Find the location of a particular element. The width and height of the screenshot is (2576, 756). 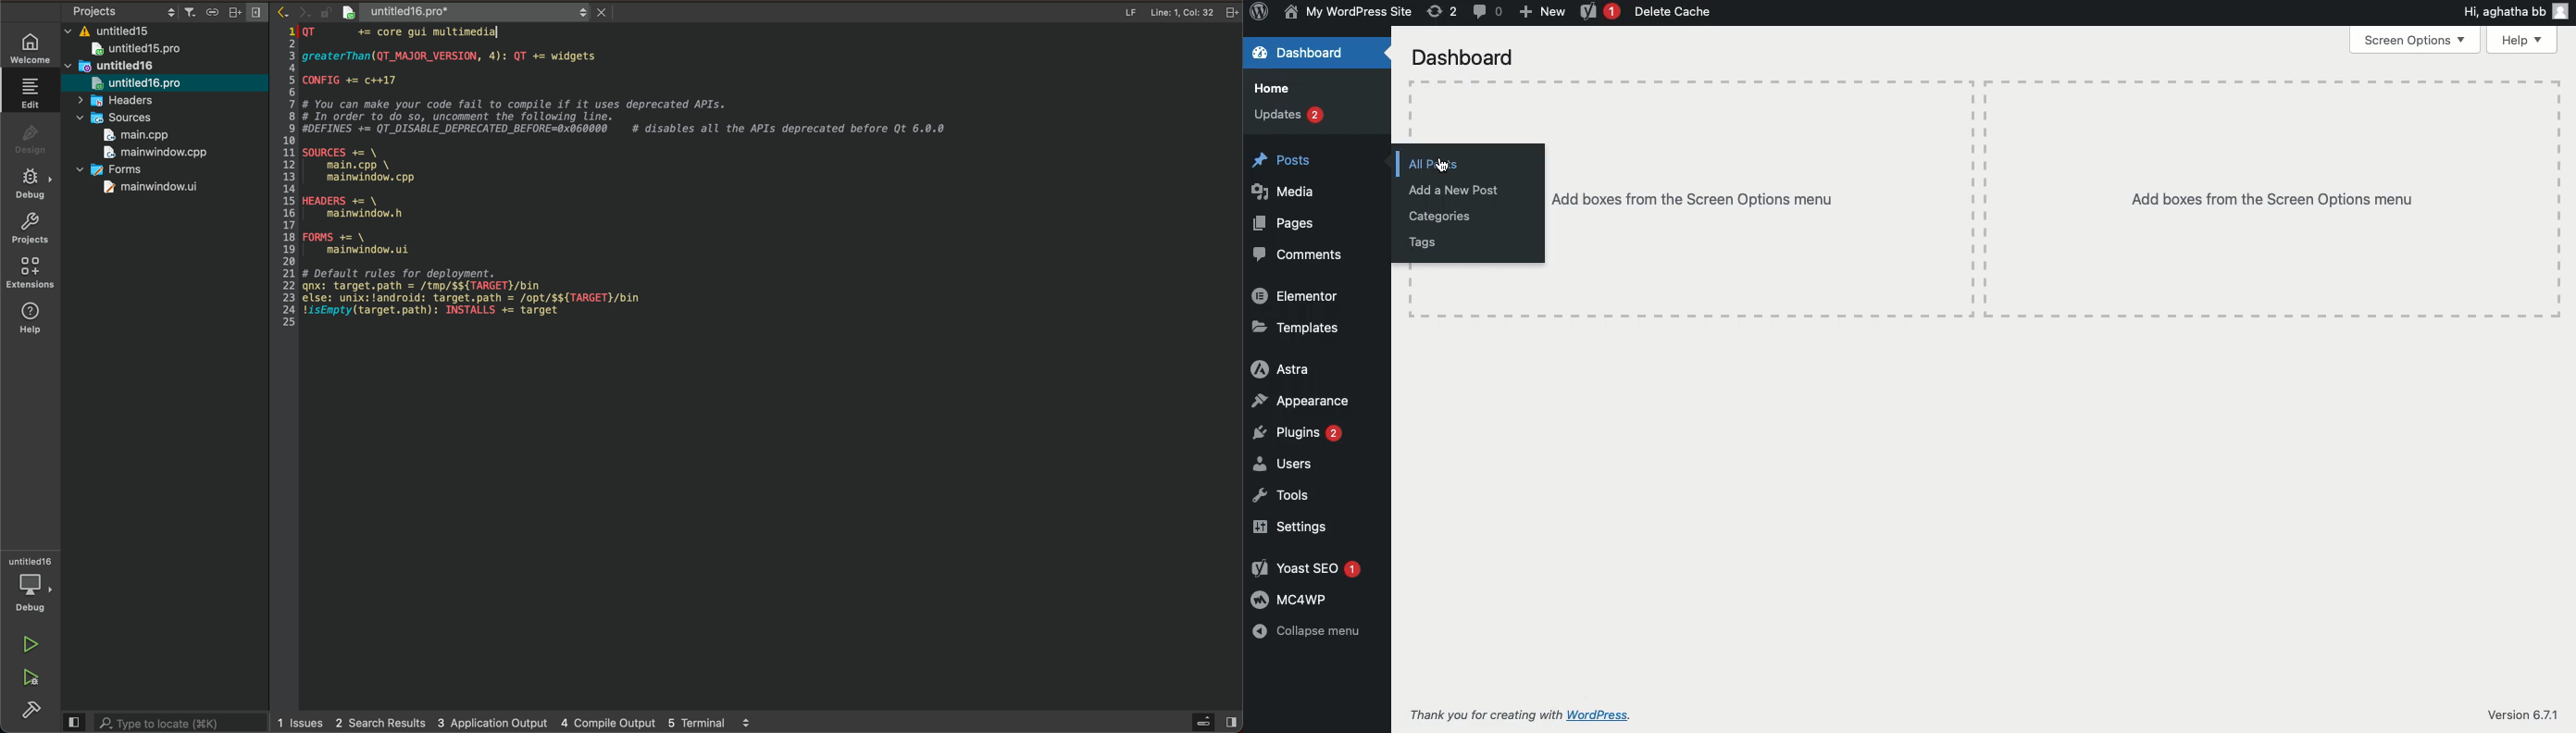

Hi user is located at coordinates (2517, 13).